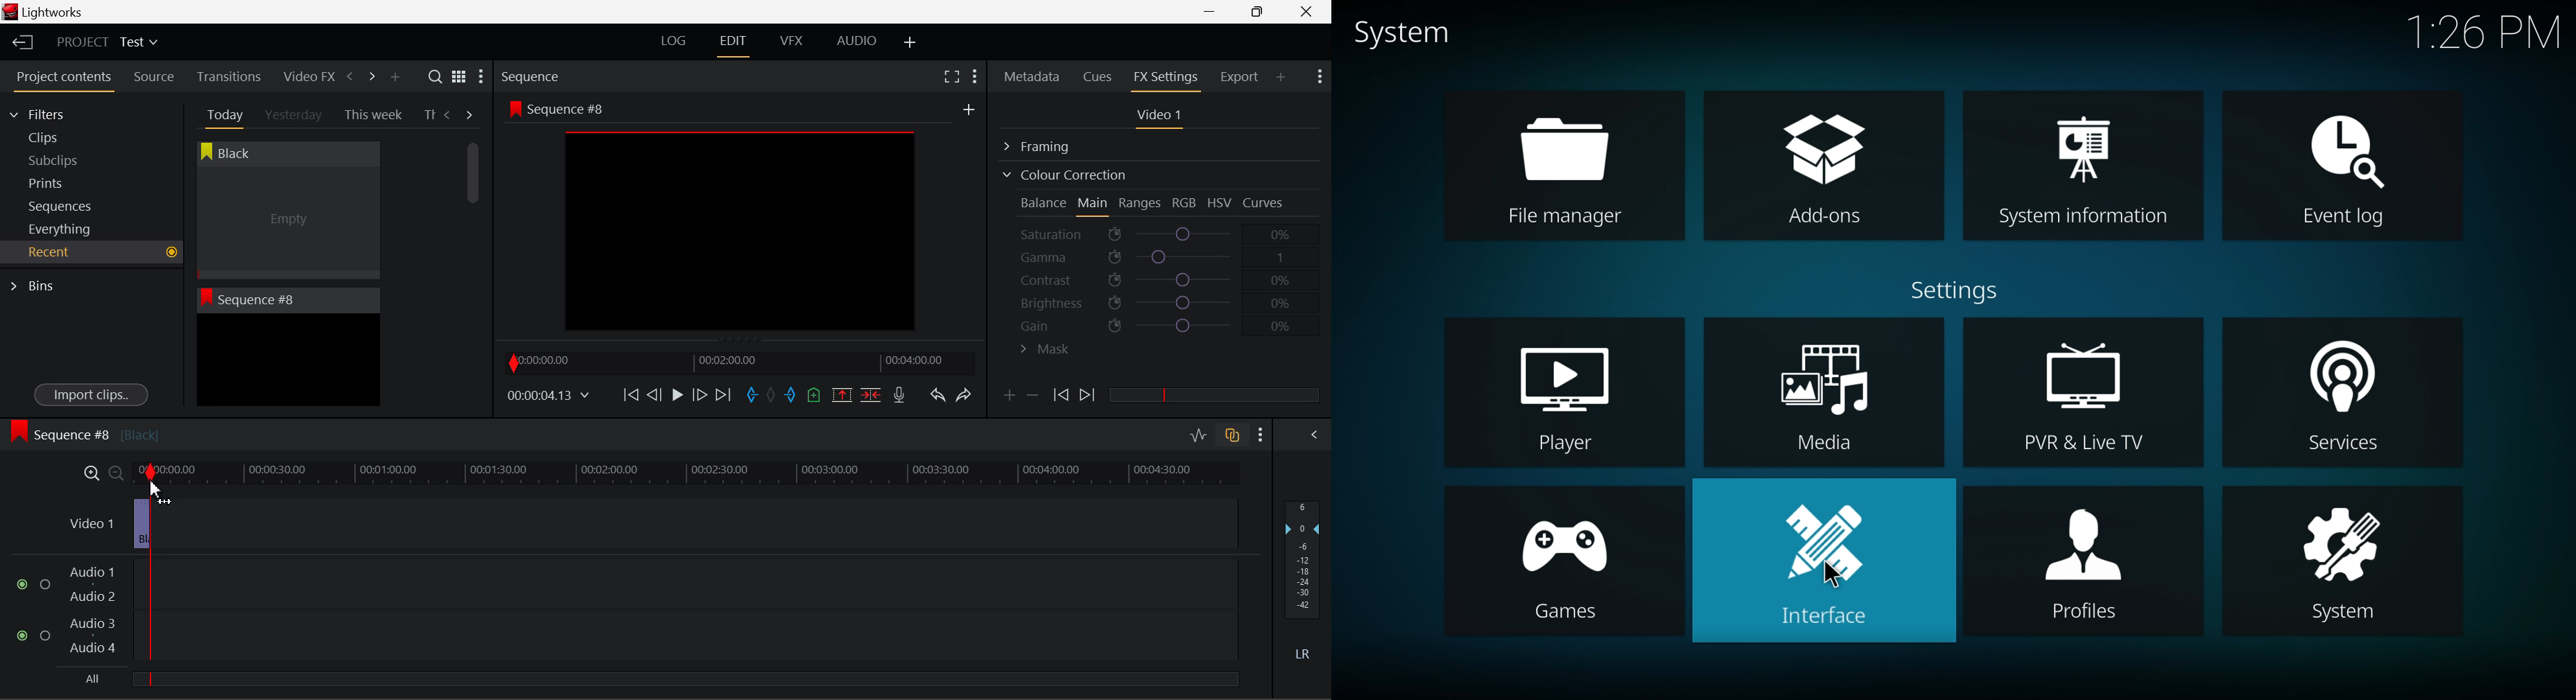 The width and height of the screenshot is (2576, 700). What do you see at coordinates (1060, 396) in the screenshot?
I see `Previous keyframe` at bounding box center [1060, 396].